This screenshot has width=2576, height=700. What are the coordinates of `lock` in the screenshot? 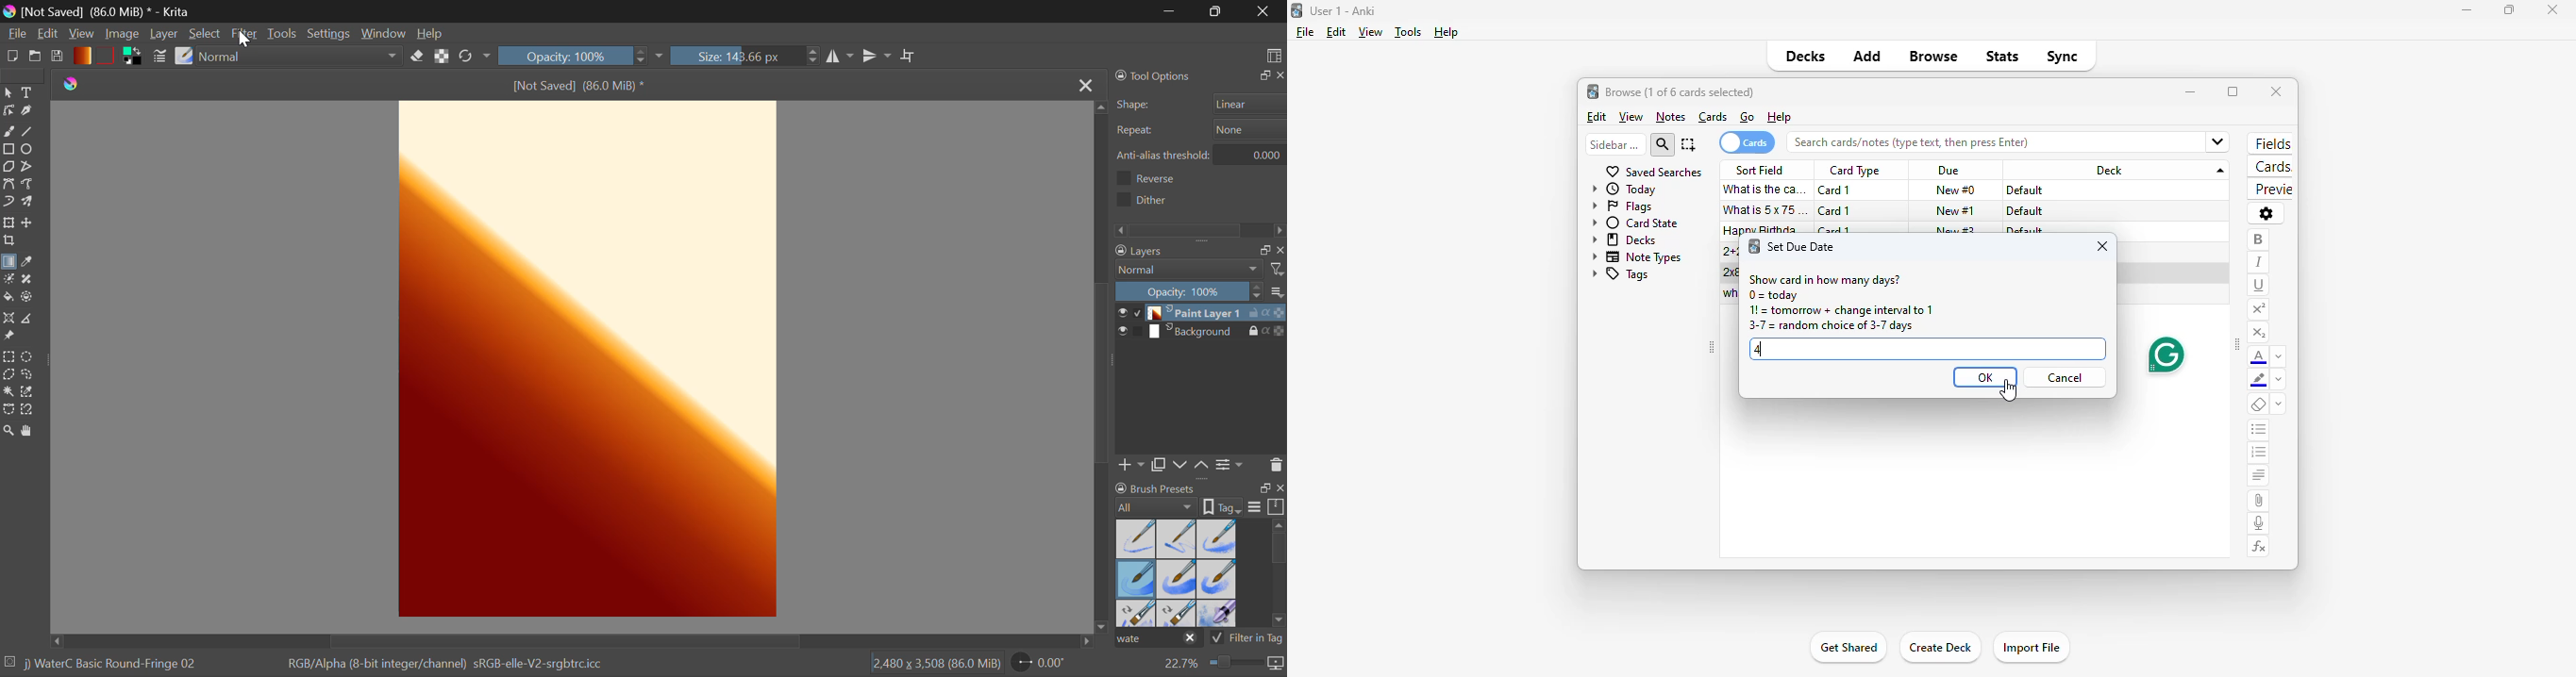 It's located at (1256, 332).